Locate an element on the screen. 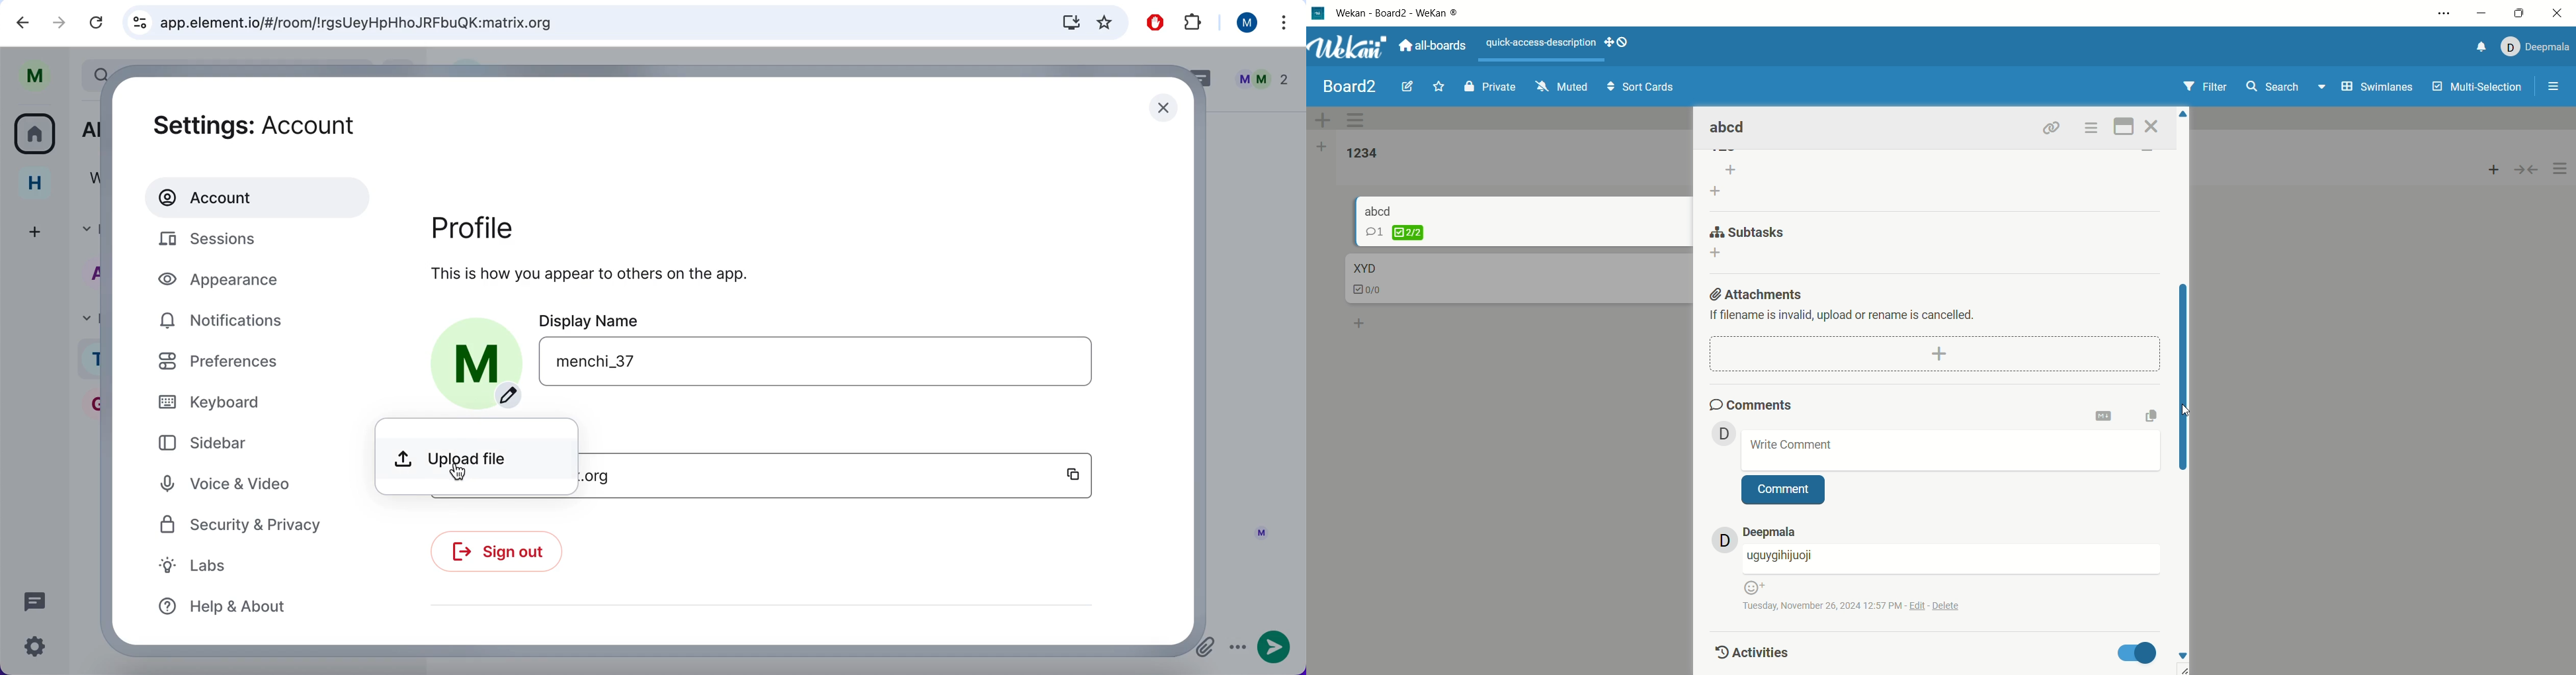  threads is located at coordinates (35, 601).